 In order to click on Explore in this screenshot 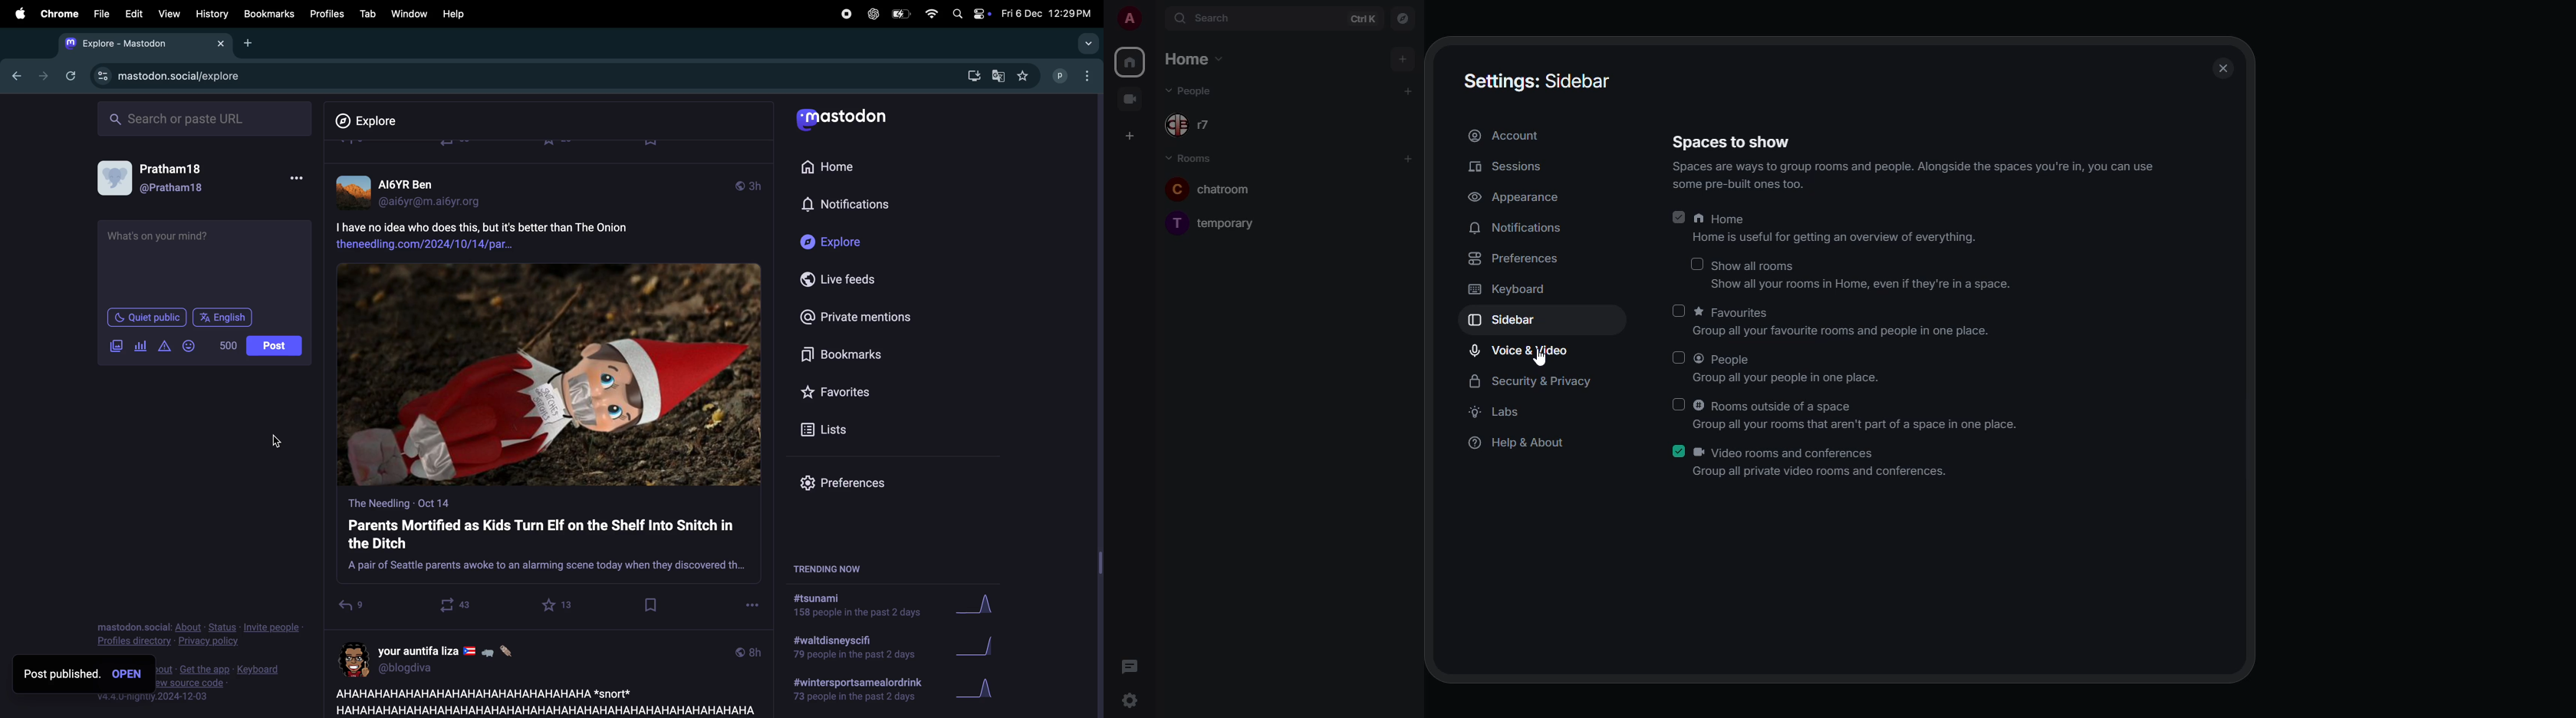, I will do `click(836, 243)`.